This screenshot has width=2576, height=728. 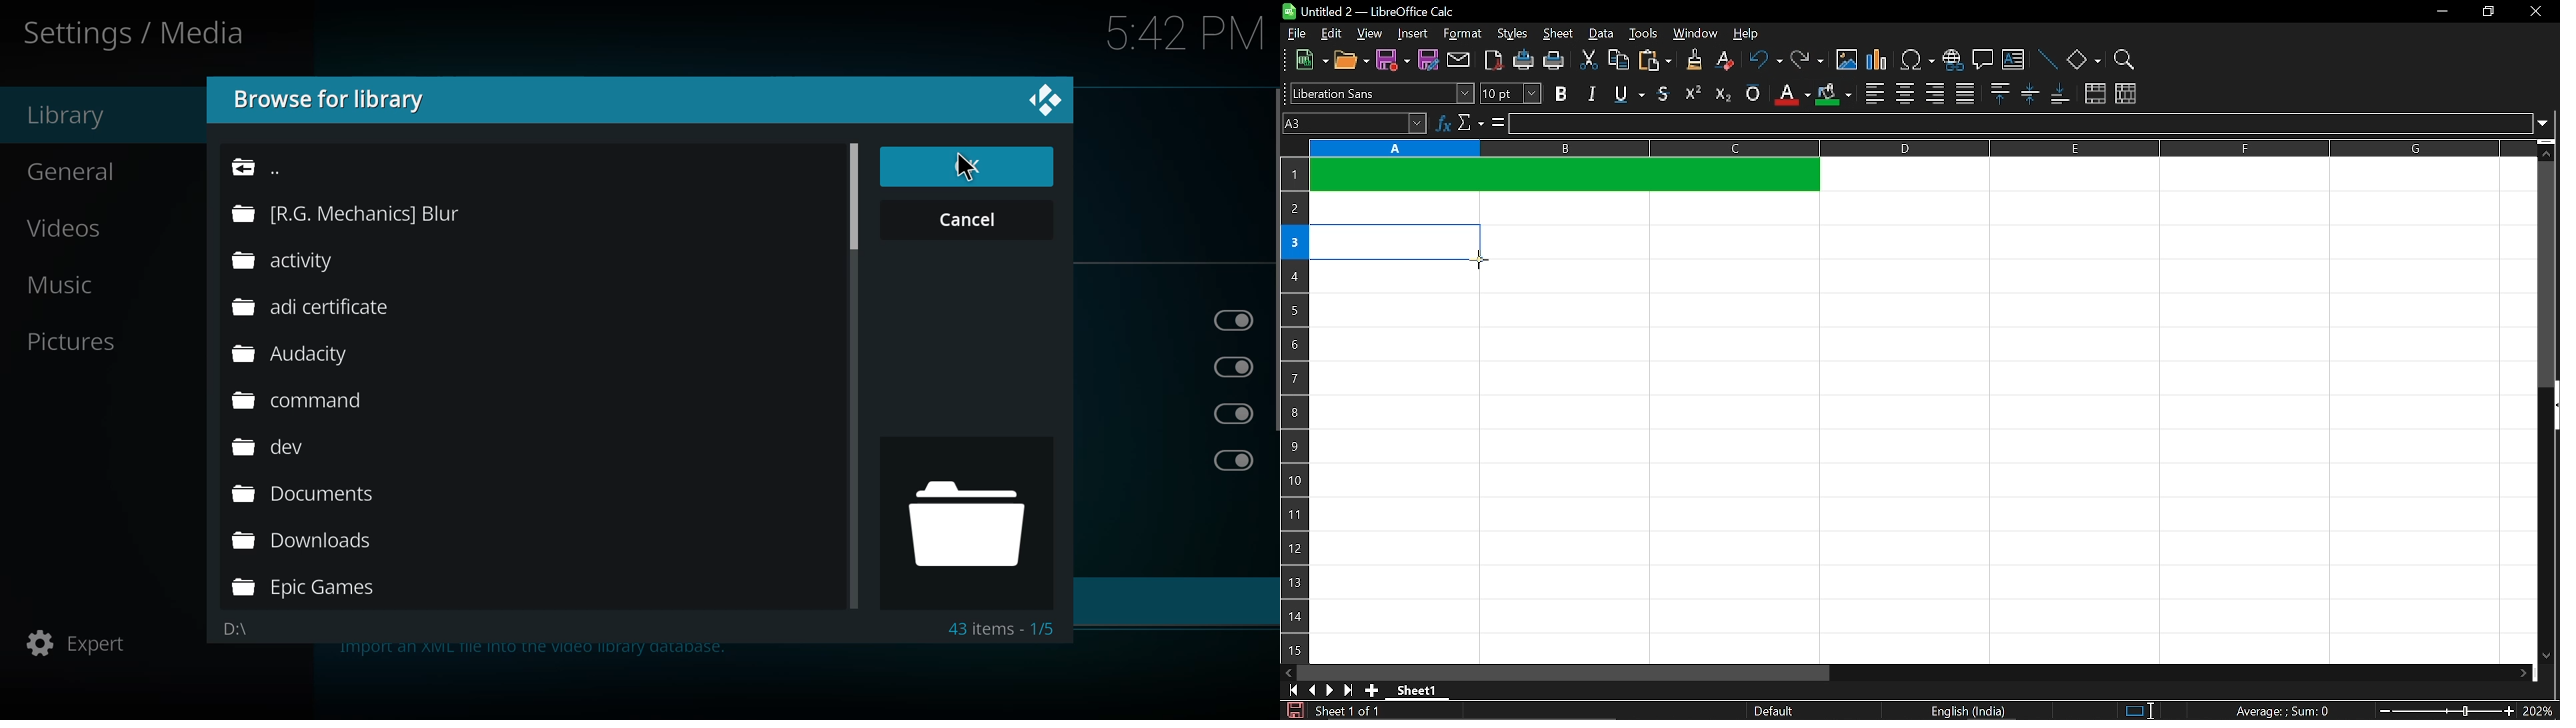 I want to click on align right, so click(x=1934, y=94).